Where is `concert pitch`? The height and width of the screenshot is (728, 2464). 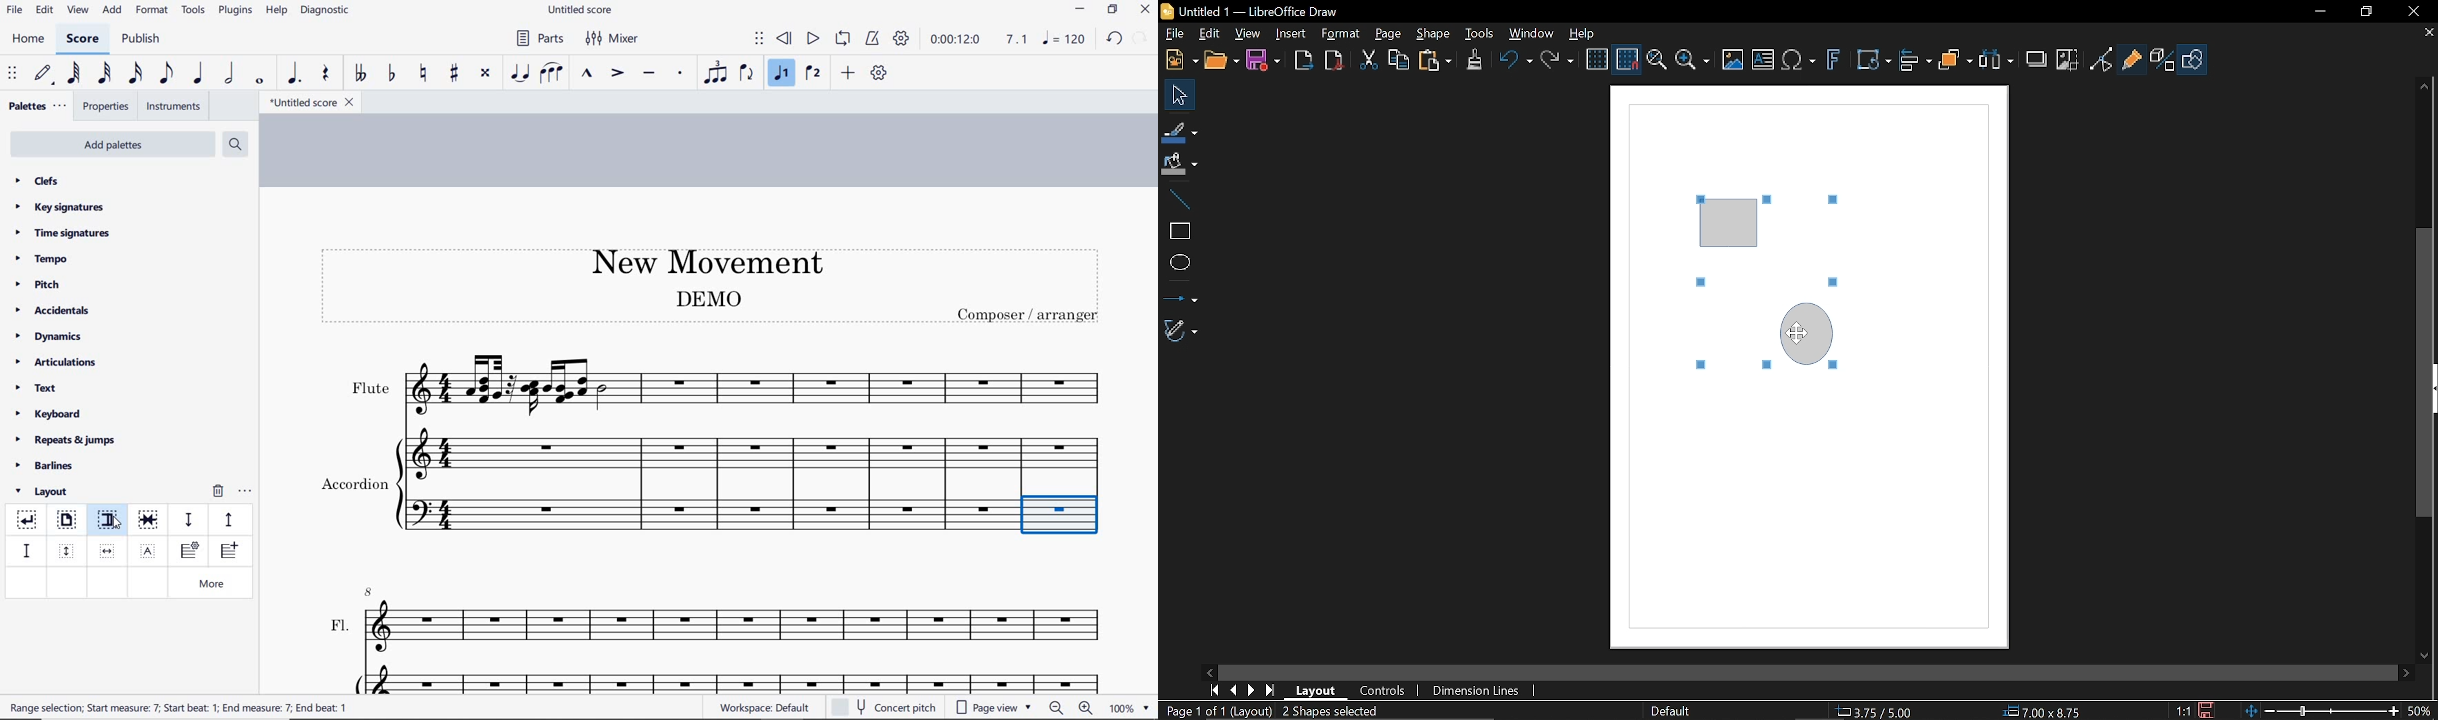 concert pitch is located at coordinates (886, 706).